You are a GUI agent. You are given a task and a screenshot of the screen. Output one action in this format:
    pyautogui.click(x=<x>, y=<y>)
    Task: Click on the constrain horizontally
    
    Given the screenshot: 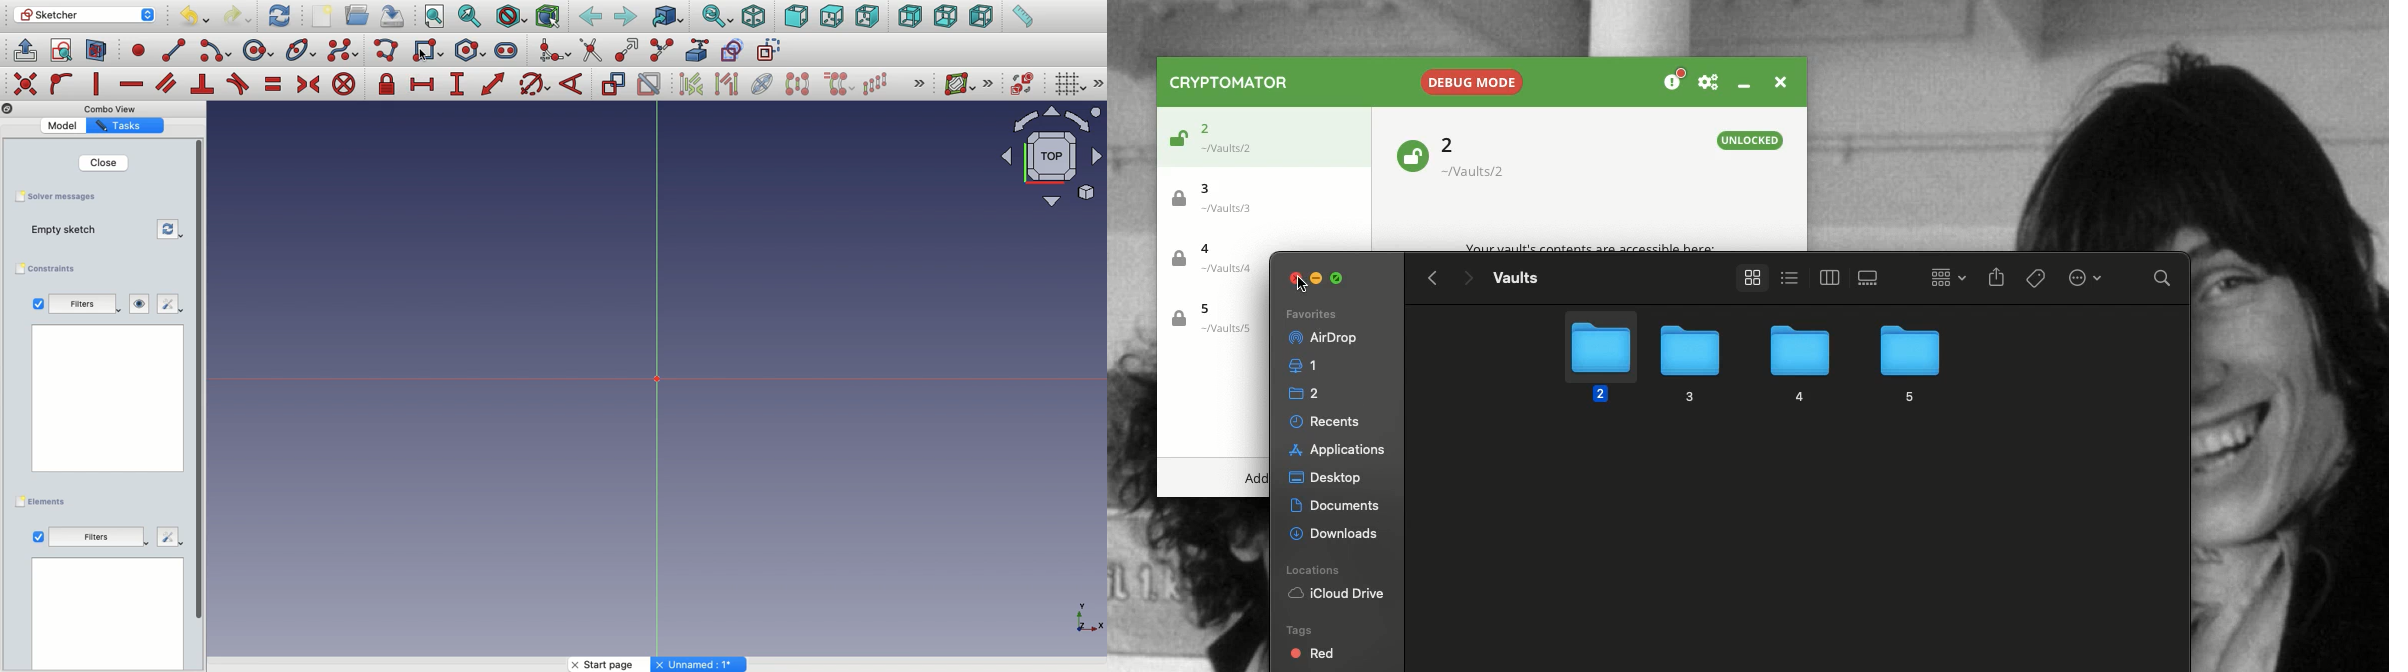 What is the action you would take?
    pyautogui.click(x=133, y=80)
    